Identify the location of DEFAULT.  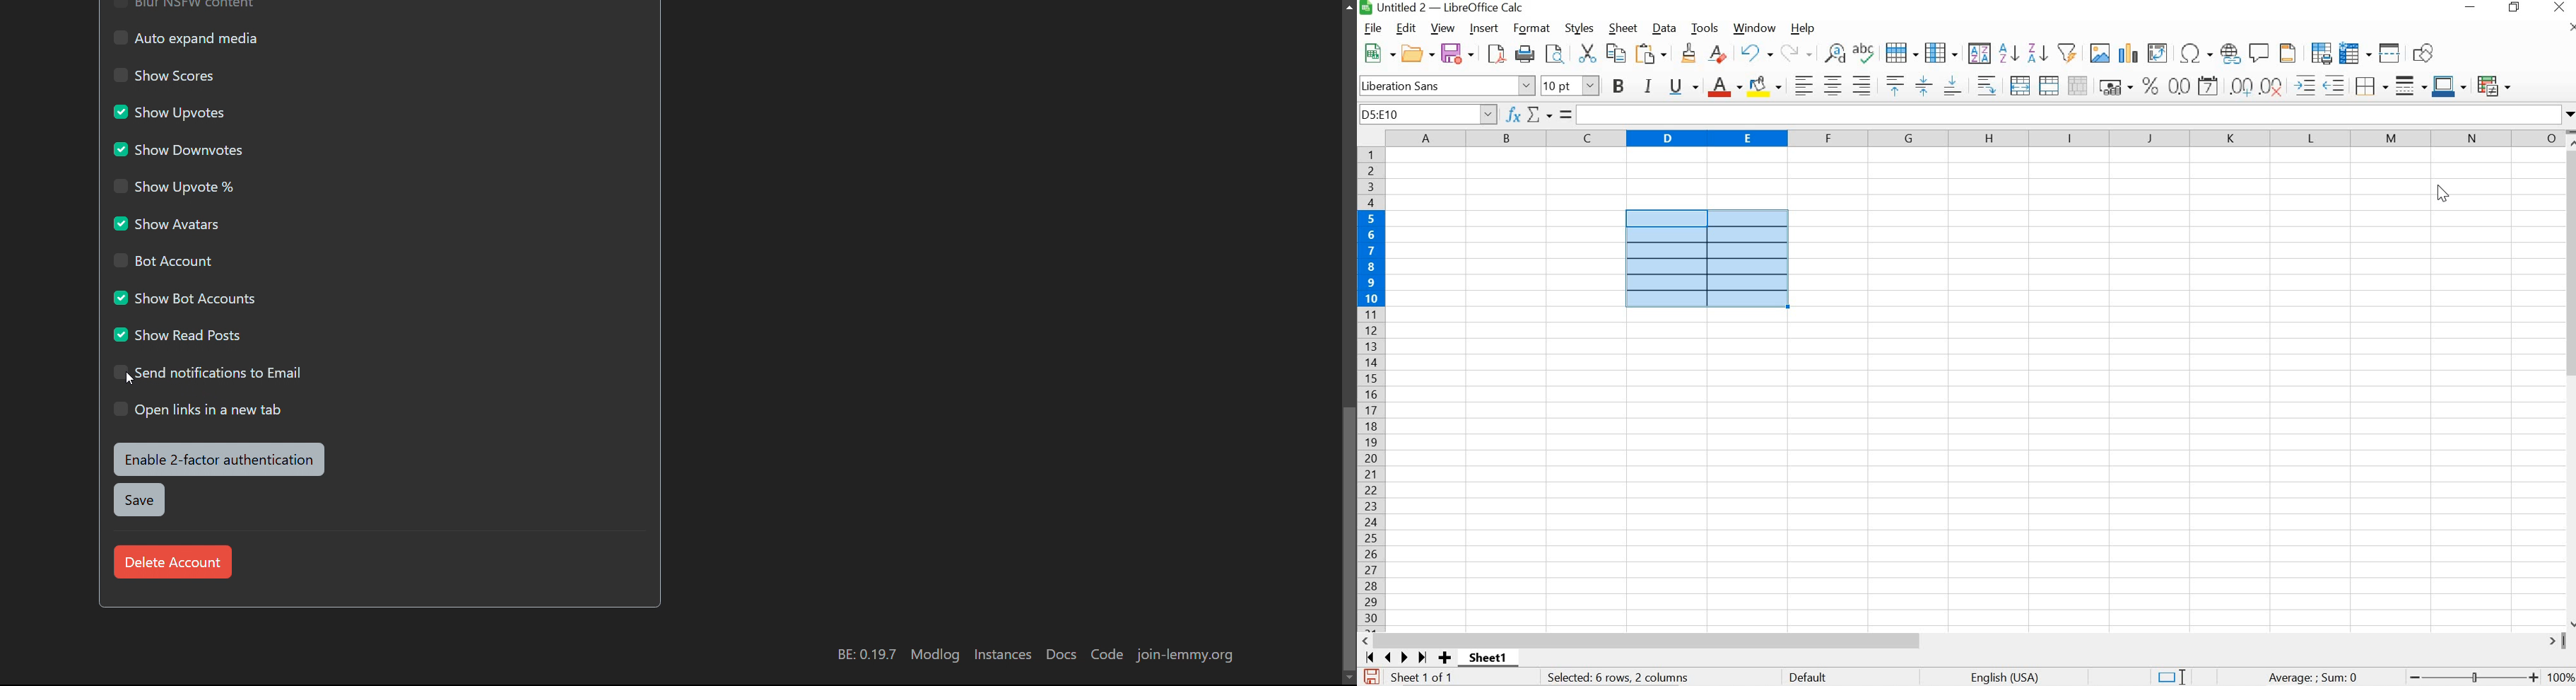
(1811, 678).